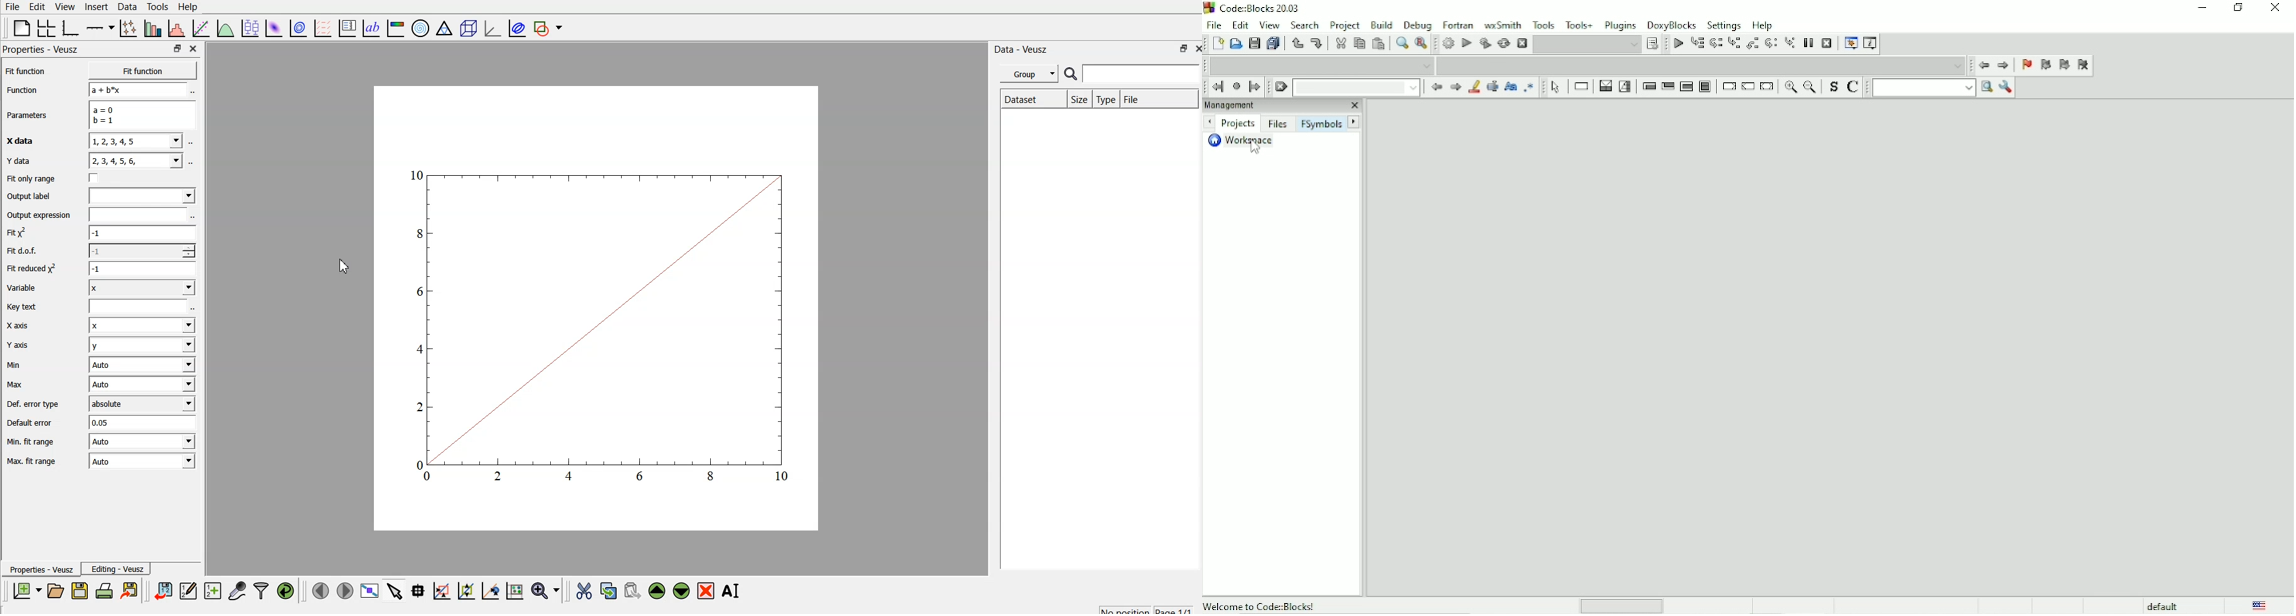  I want to click on Show the select target dialog, so click(1653, 44).